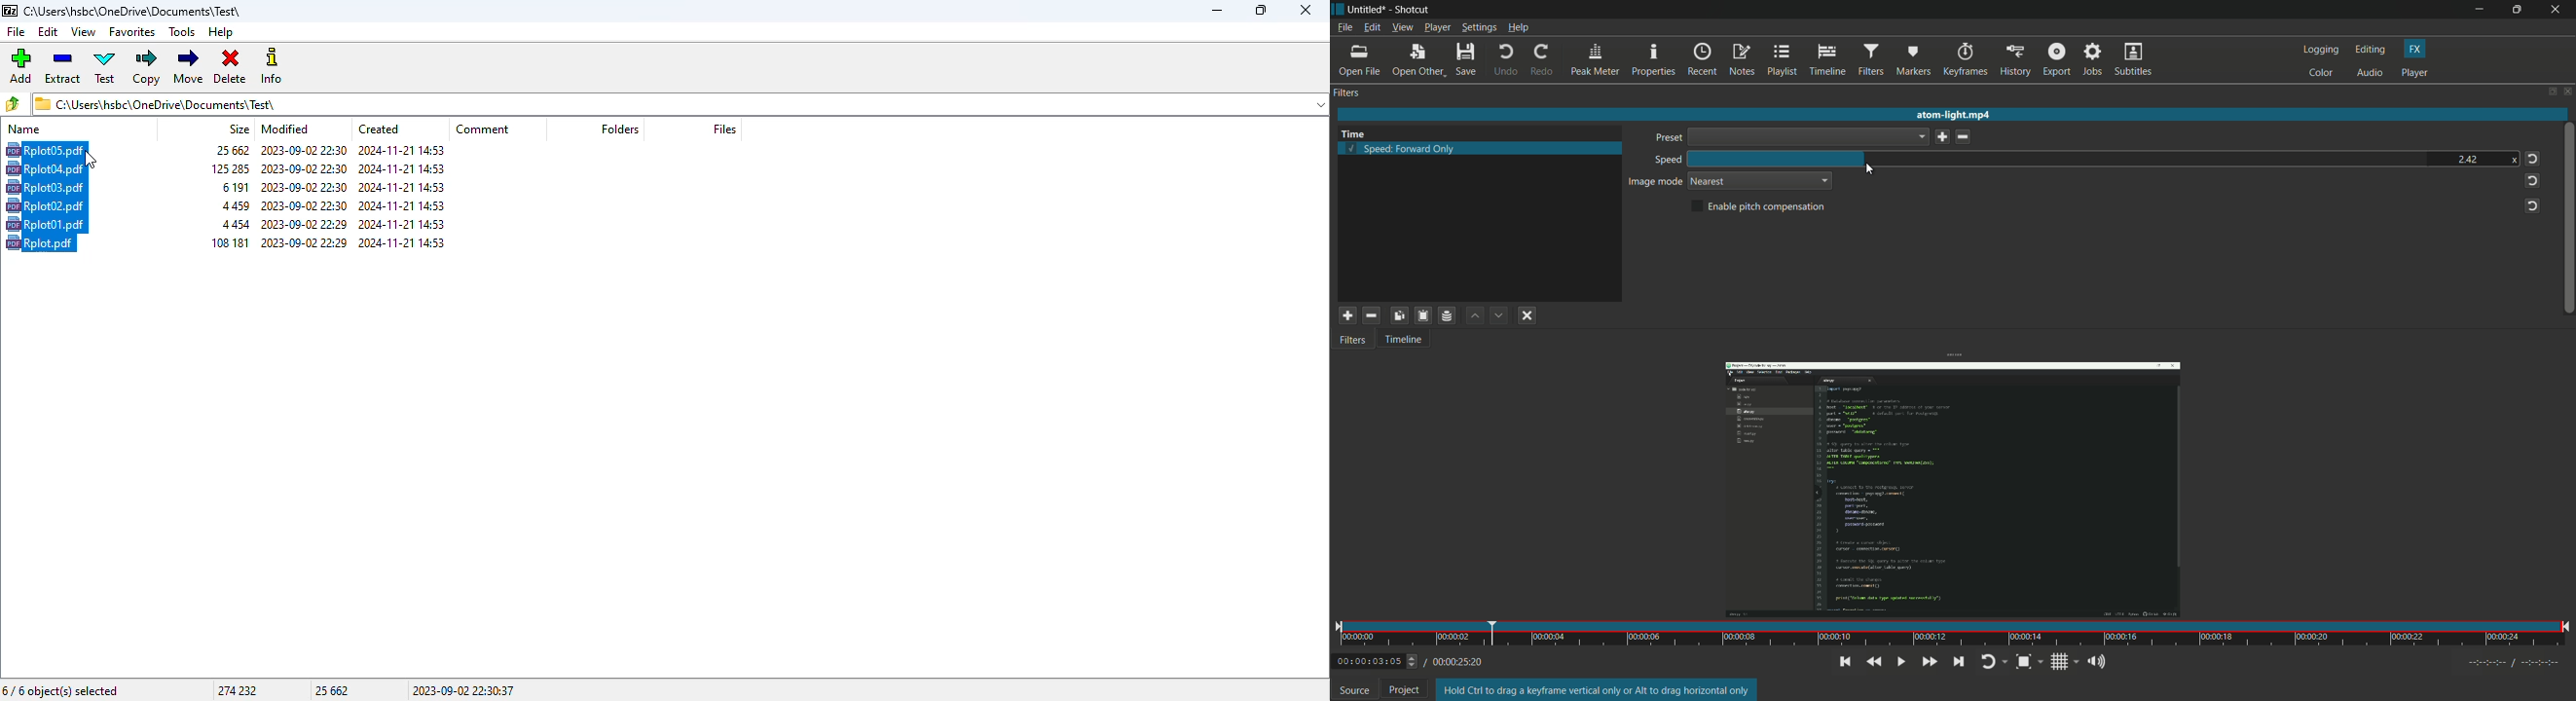 This screenshot has width=2576, height=728. I want to click on show grid, so click(2064, 661).